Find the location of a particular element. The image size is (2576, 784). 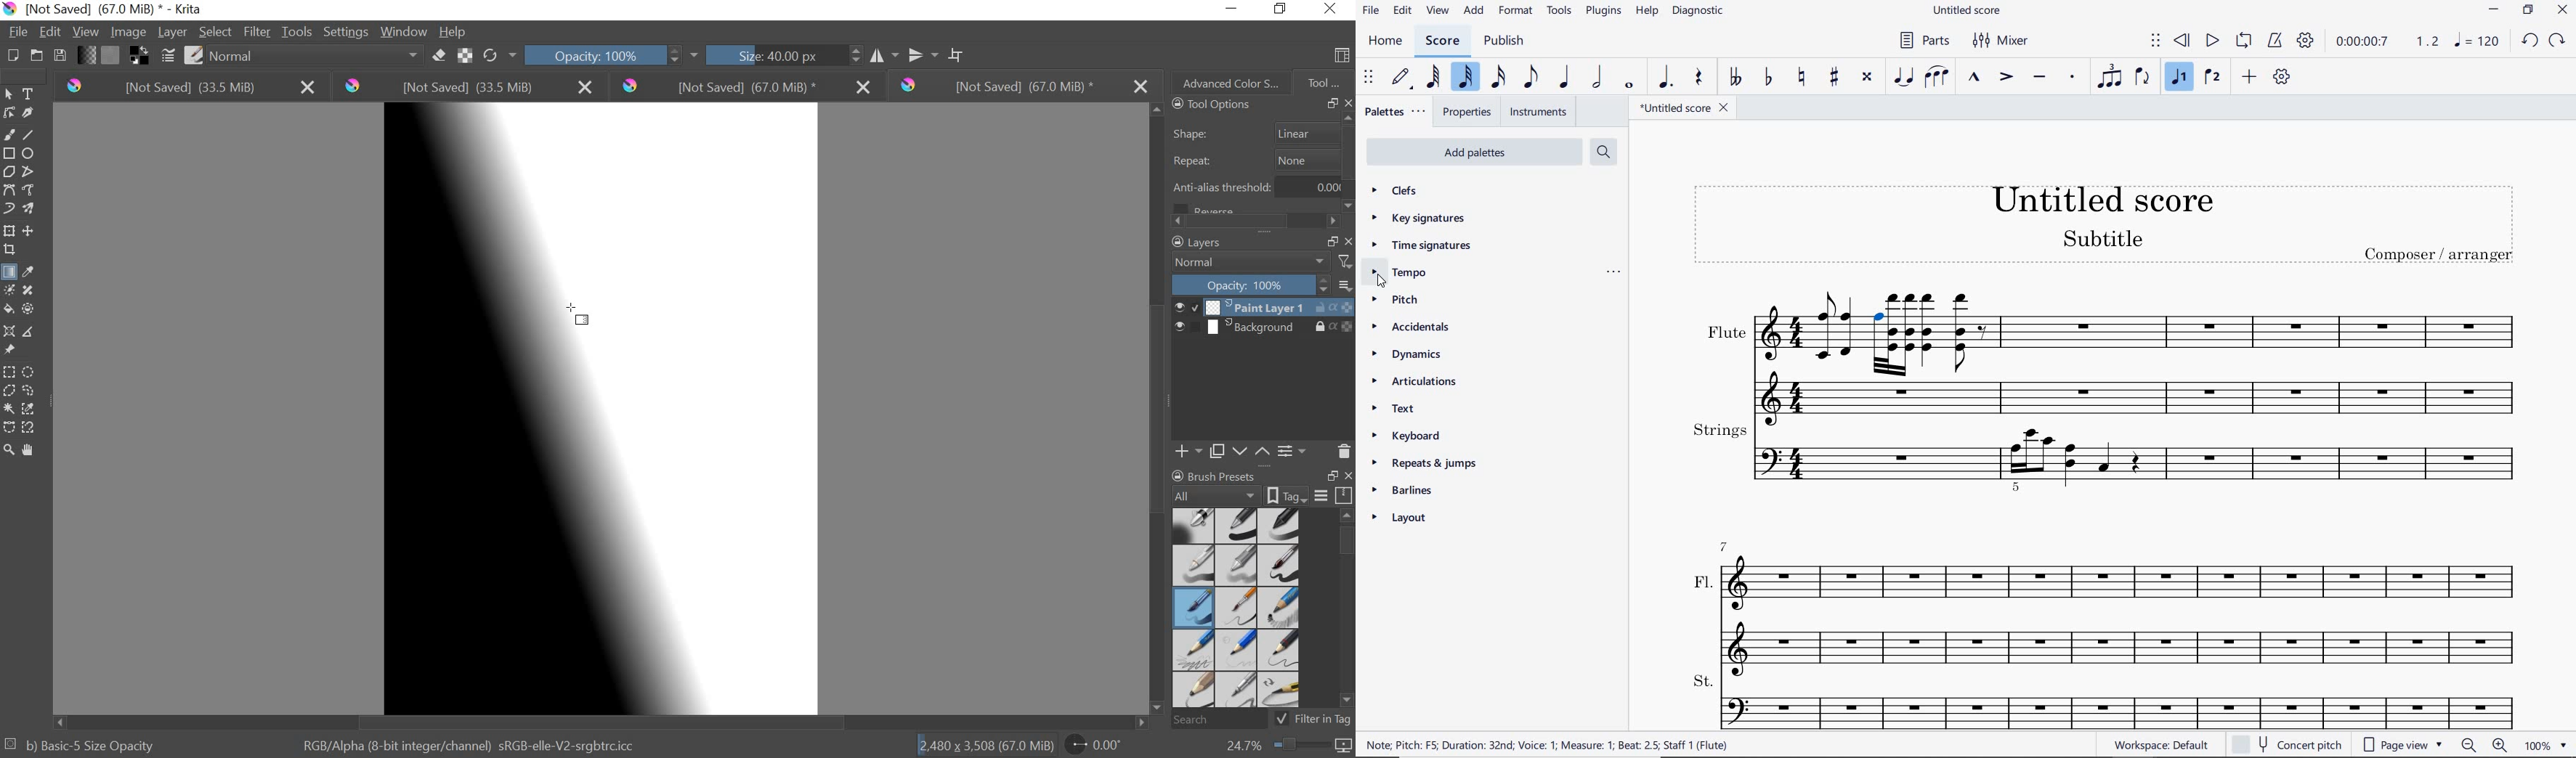

note is located at coordinates (2479, 42).